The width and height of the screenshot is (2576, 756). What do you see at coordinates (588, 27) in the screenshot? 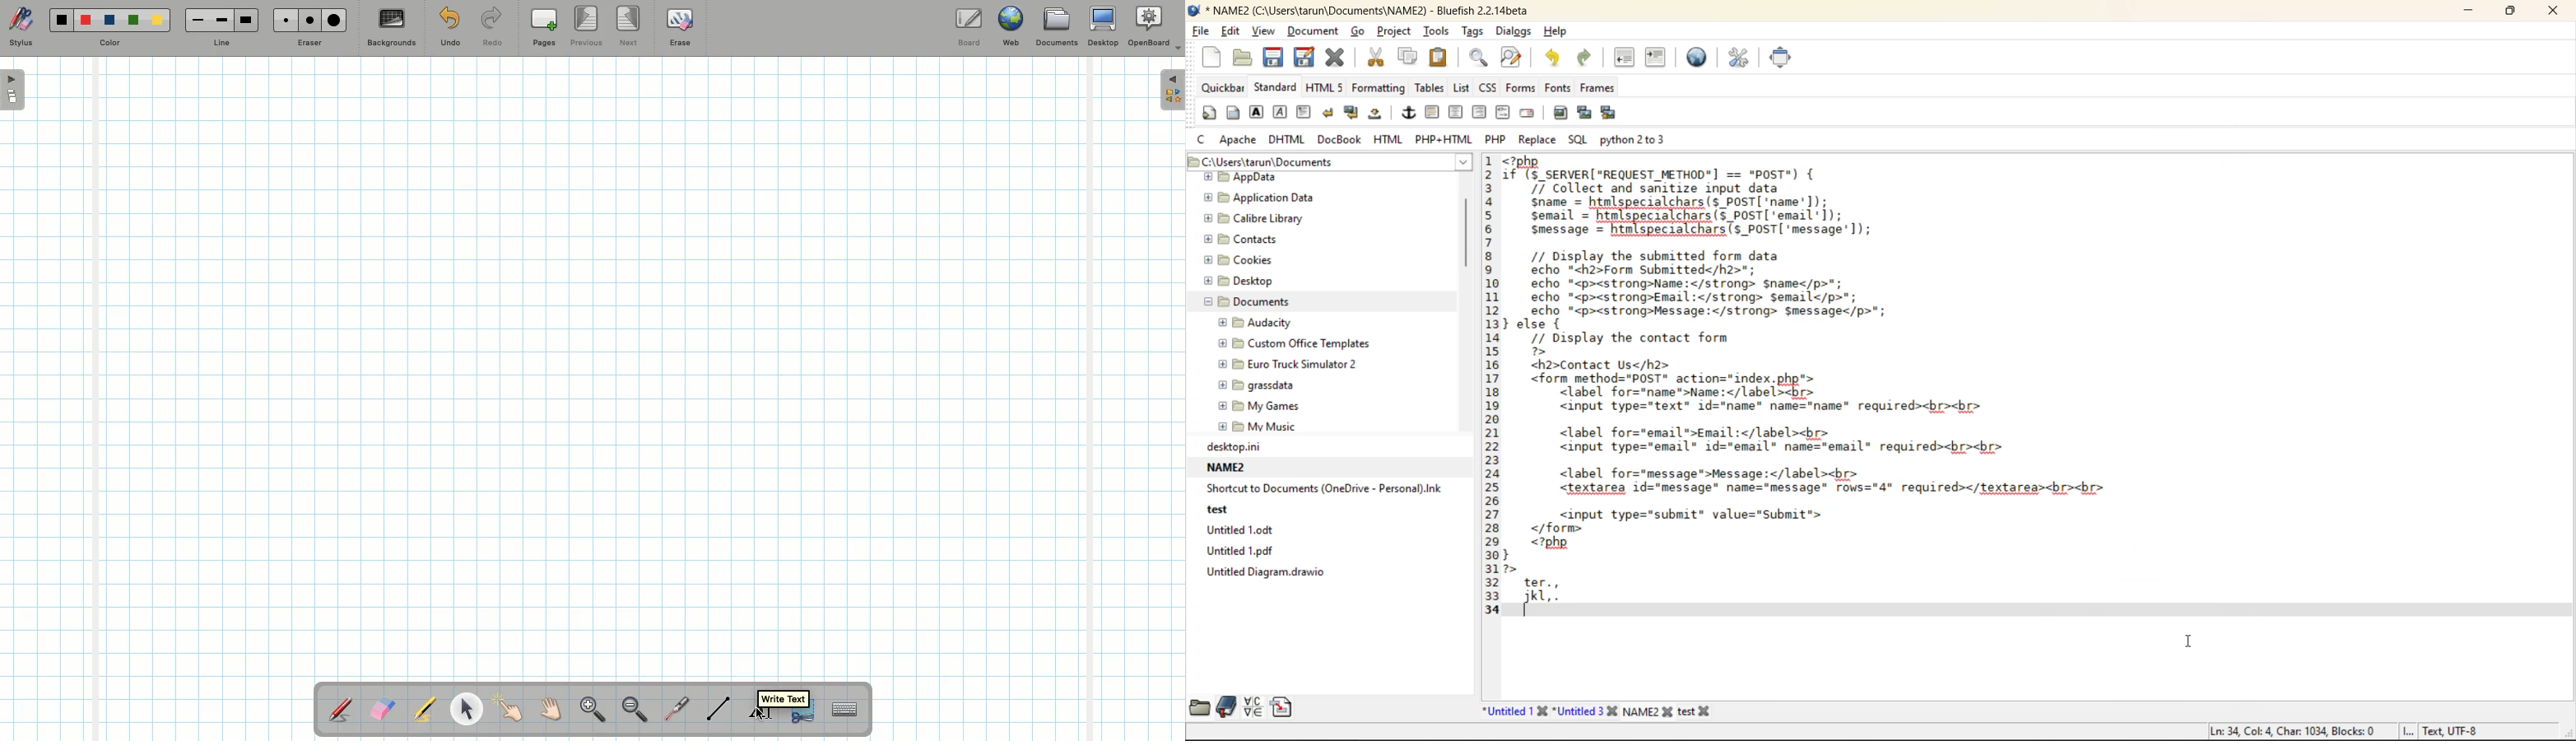
I see `Previous` at bounding box center [588, 27].